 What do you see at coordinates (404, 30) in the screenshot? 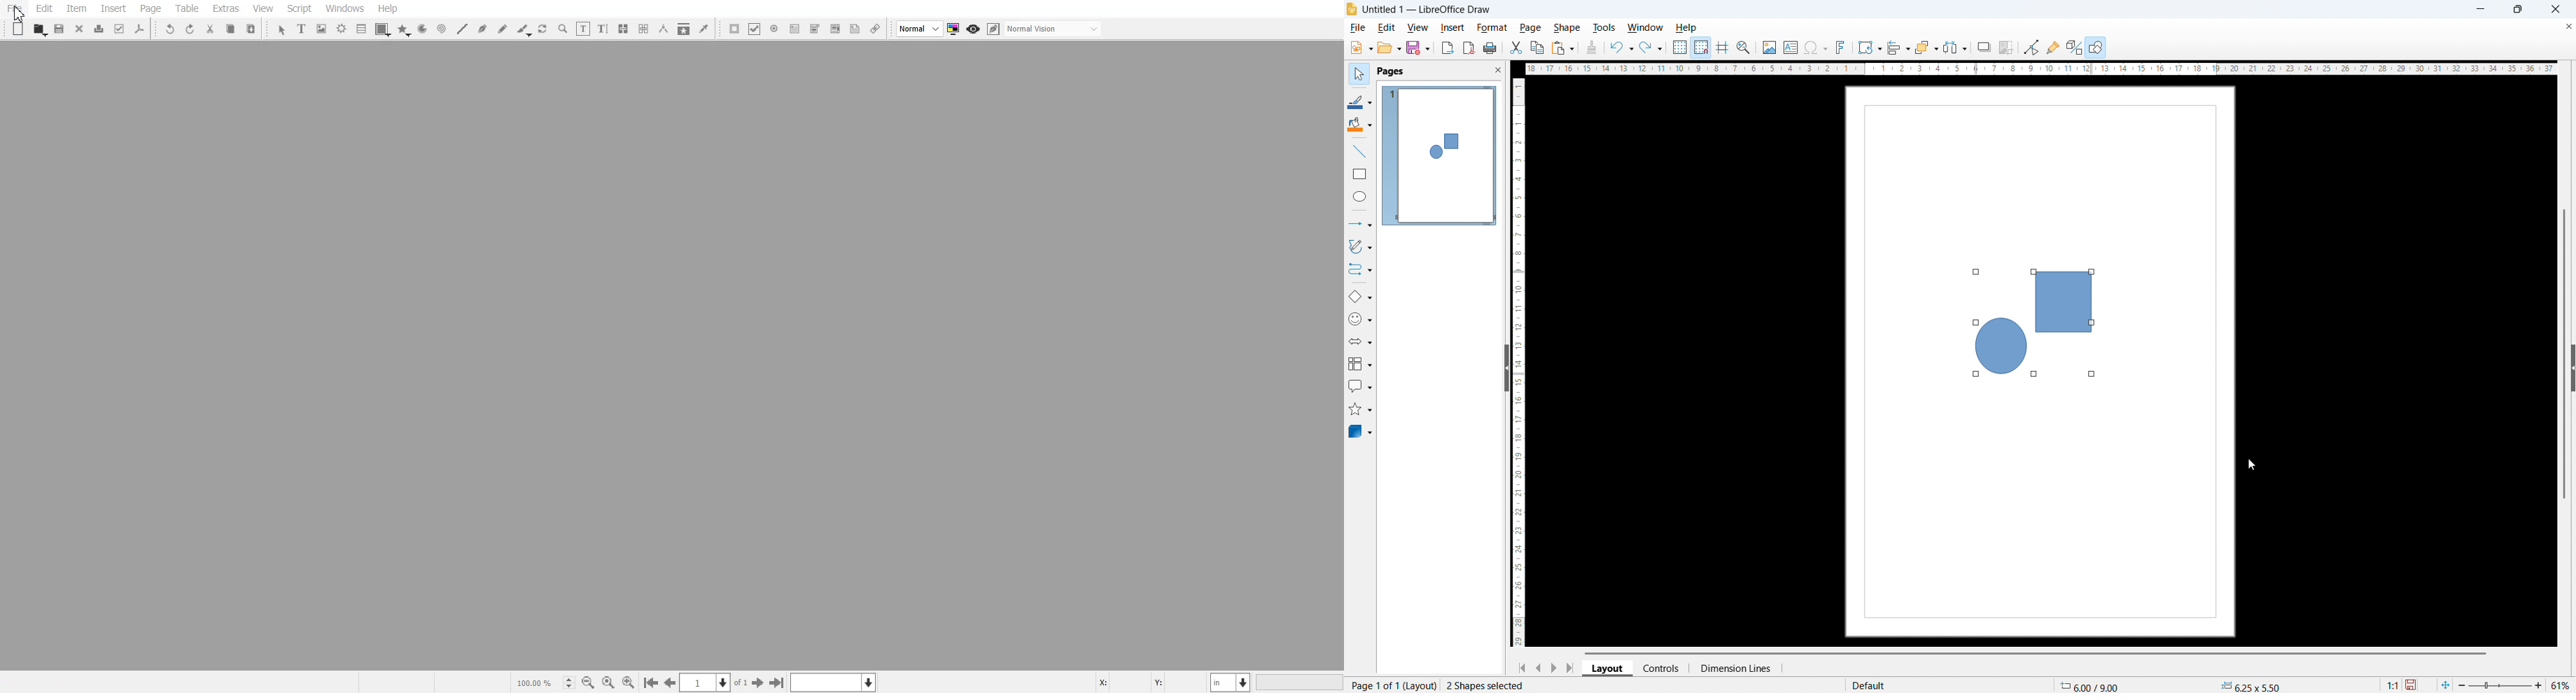
I see `Polygon` at bounding box center [404, 30].